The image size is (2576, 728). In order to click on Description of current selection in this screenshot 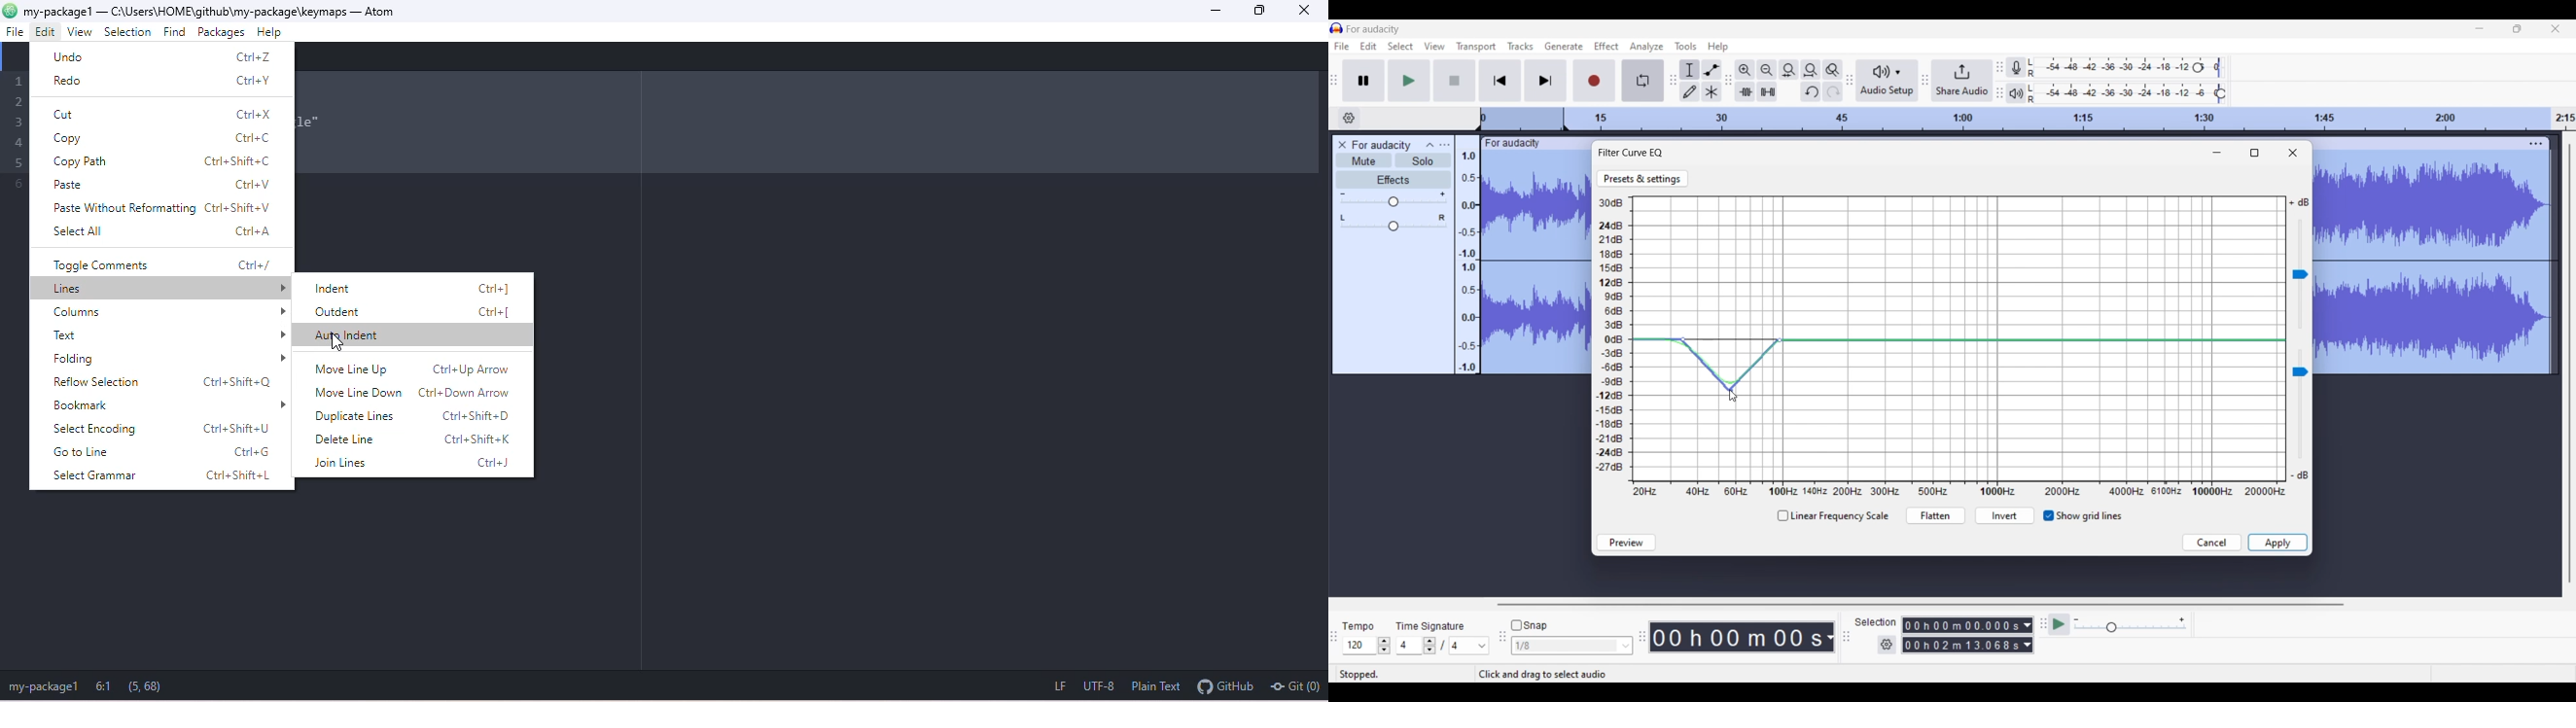, I will do `click(1557, 674)`.